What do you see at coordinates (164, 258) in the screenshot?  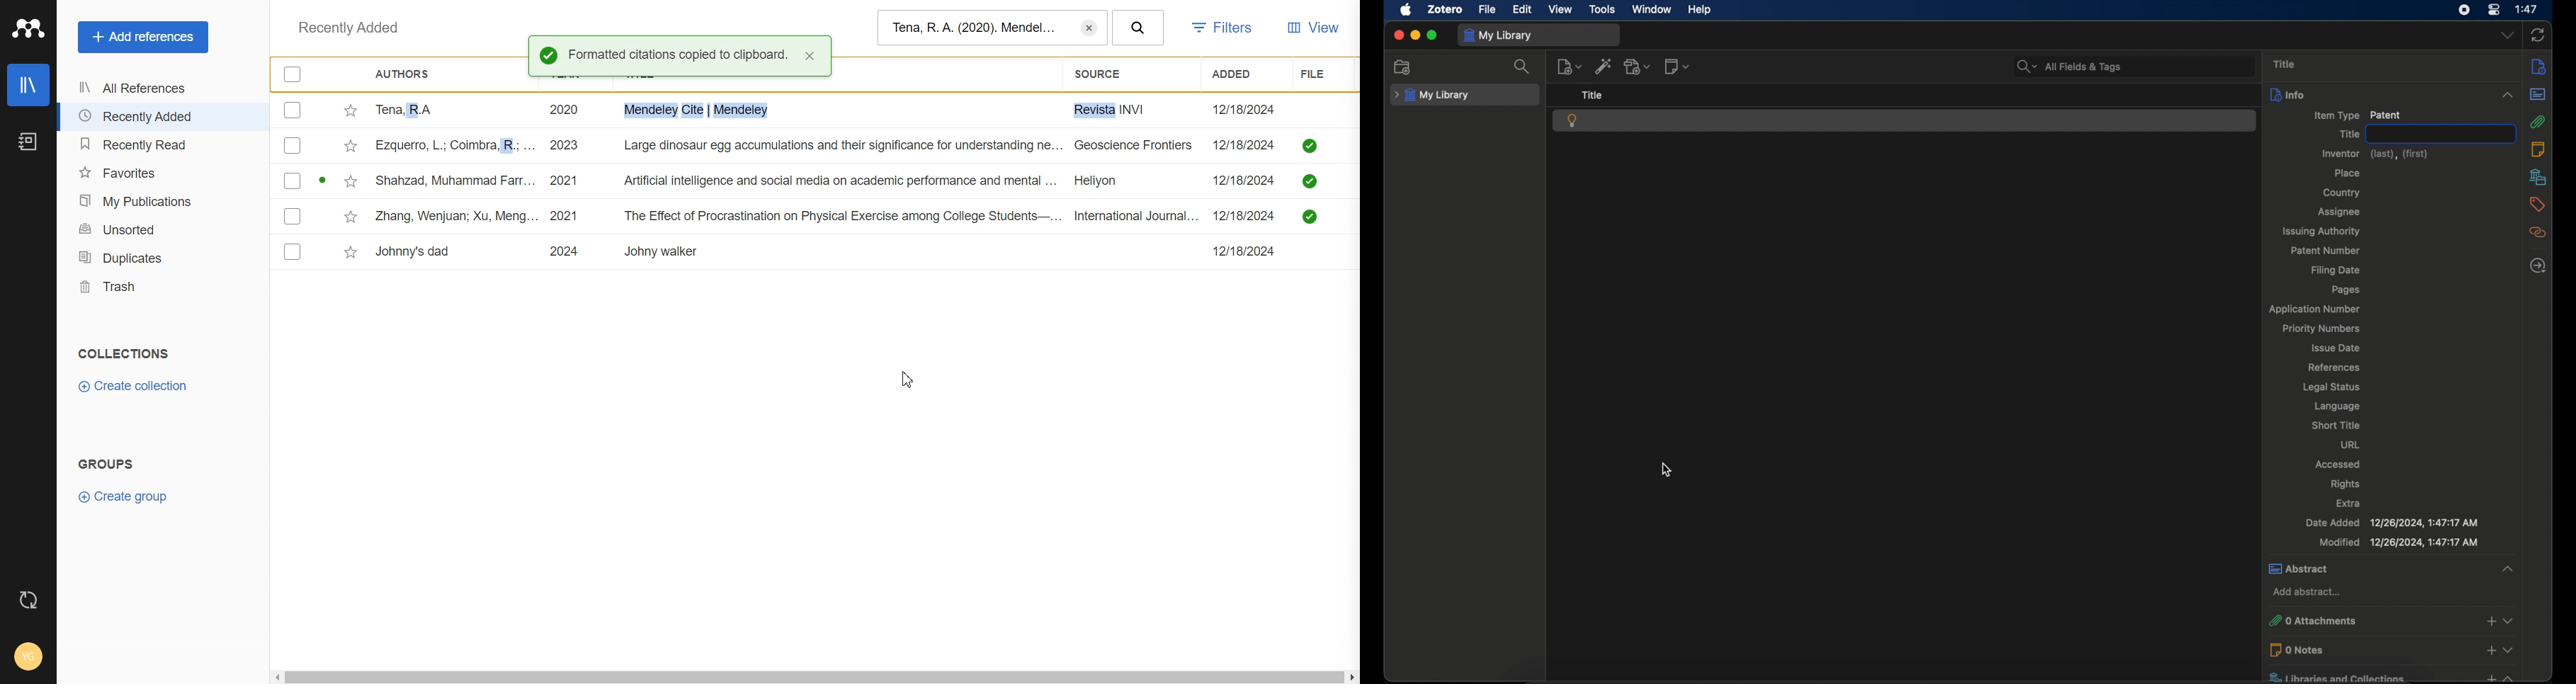 I see `Duplicates` at bounding box center [164, 258].